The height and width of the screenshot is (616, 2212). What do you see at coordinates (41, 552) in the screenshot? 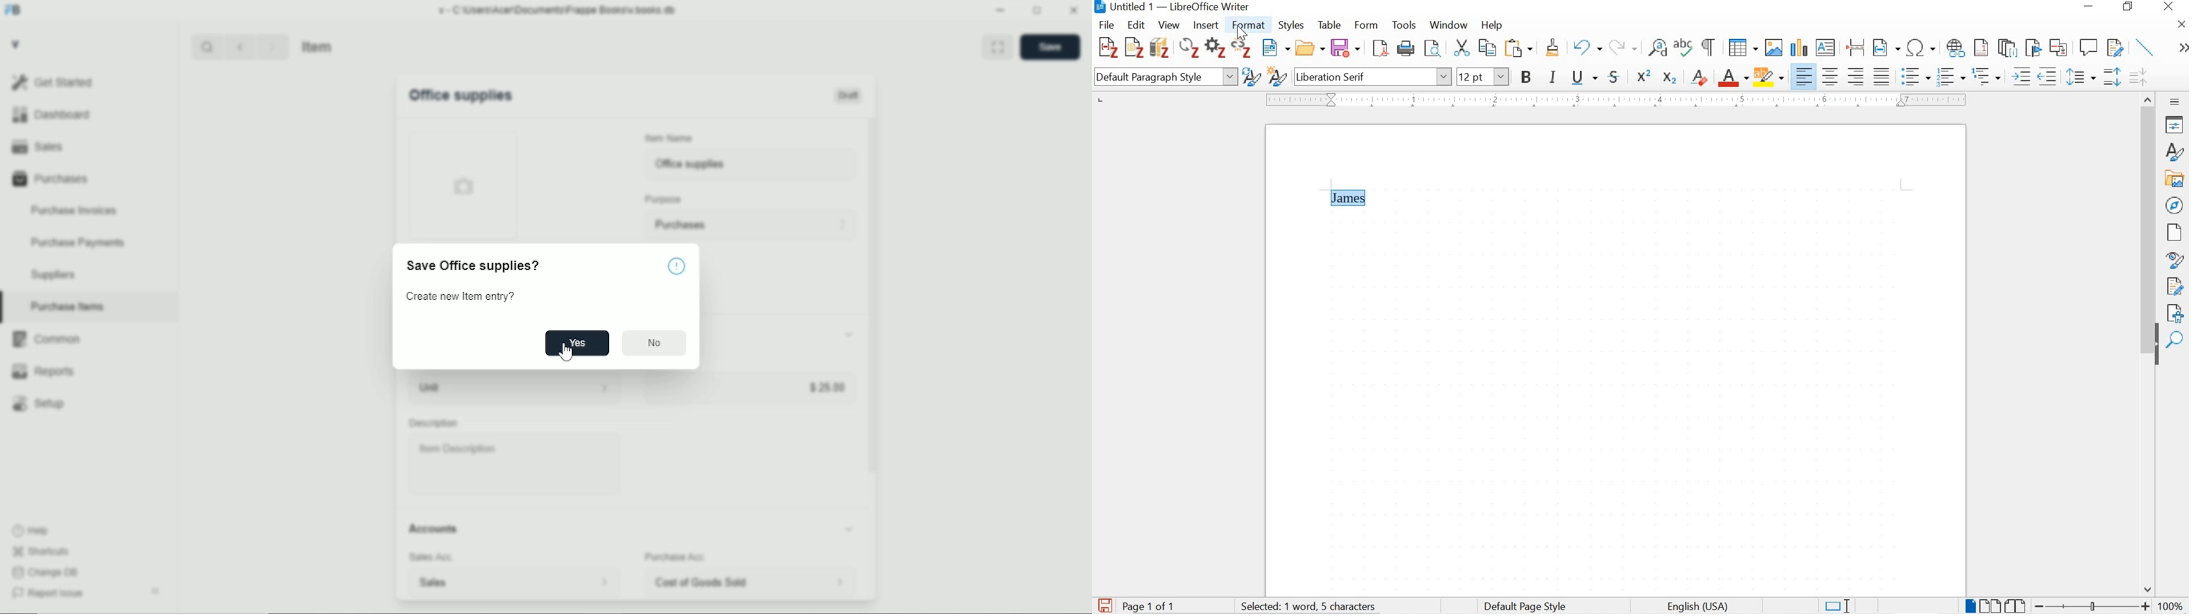
I see `shortcuts` at bounding box center [41, 552].